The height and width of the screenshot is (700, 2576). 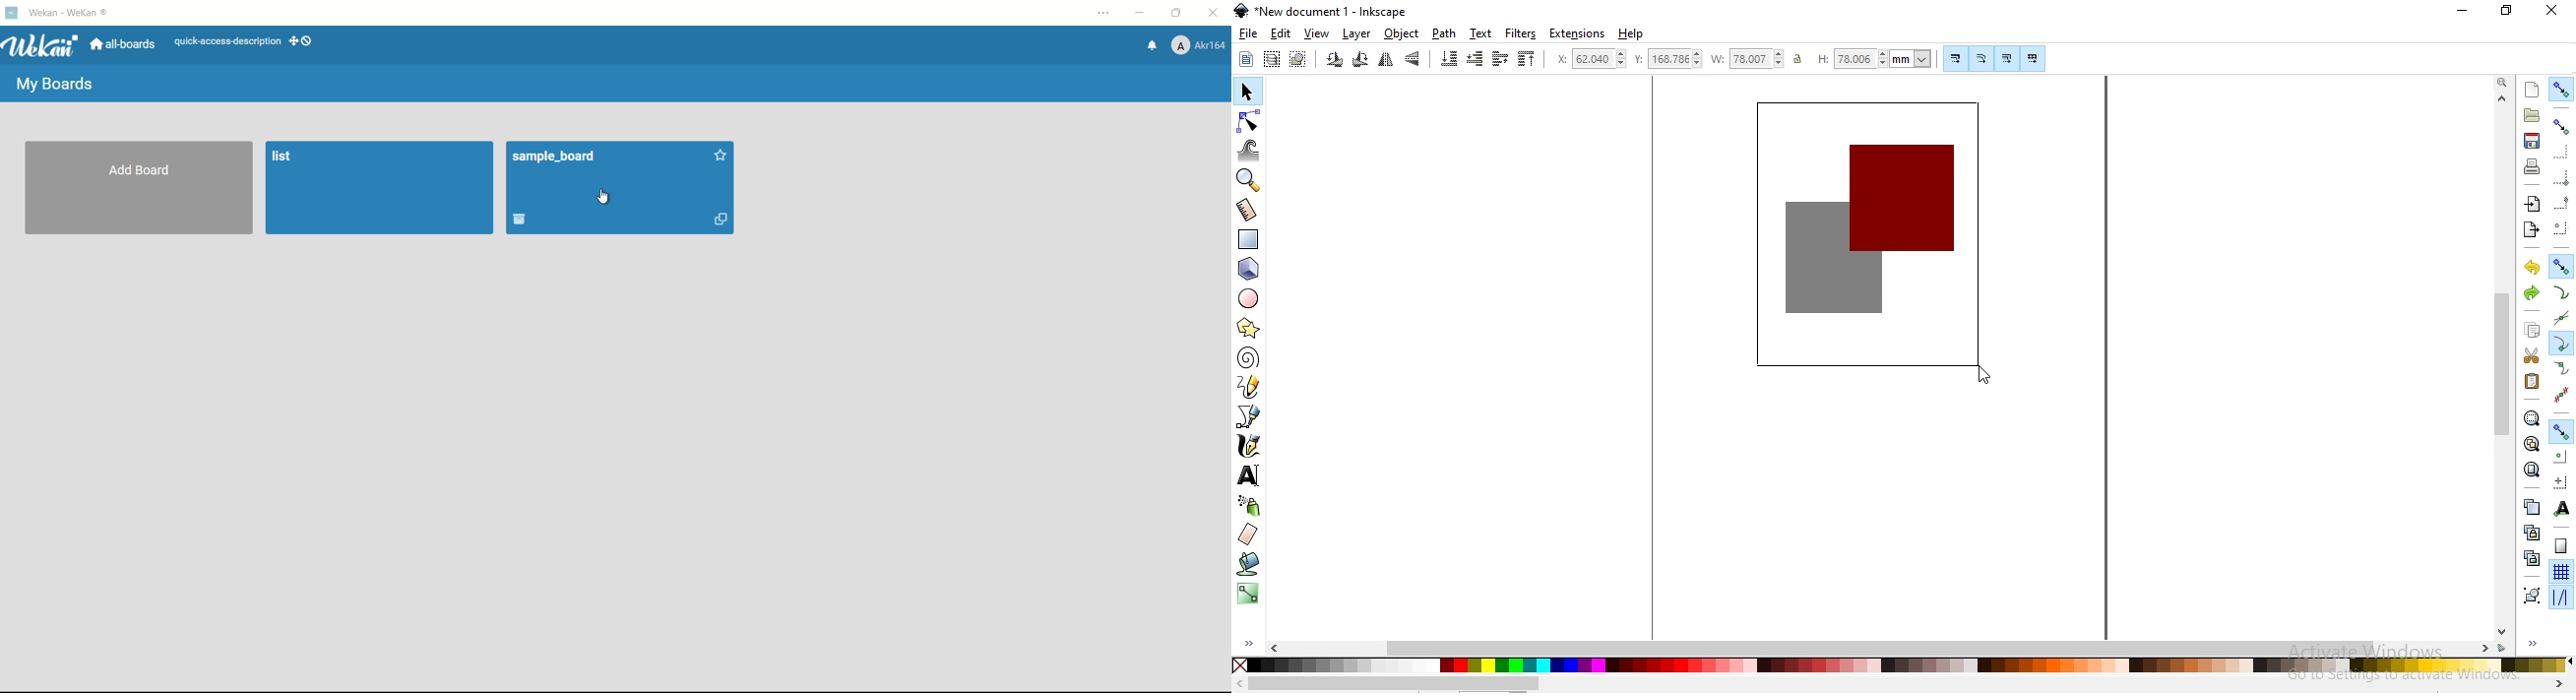 I want to click on import a bitmap, so click(x=2531, y=205).